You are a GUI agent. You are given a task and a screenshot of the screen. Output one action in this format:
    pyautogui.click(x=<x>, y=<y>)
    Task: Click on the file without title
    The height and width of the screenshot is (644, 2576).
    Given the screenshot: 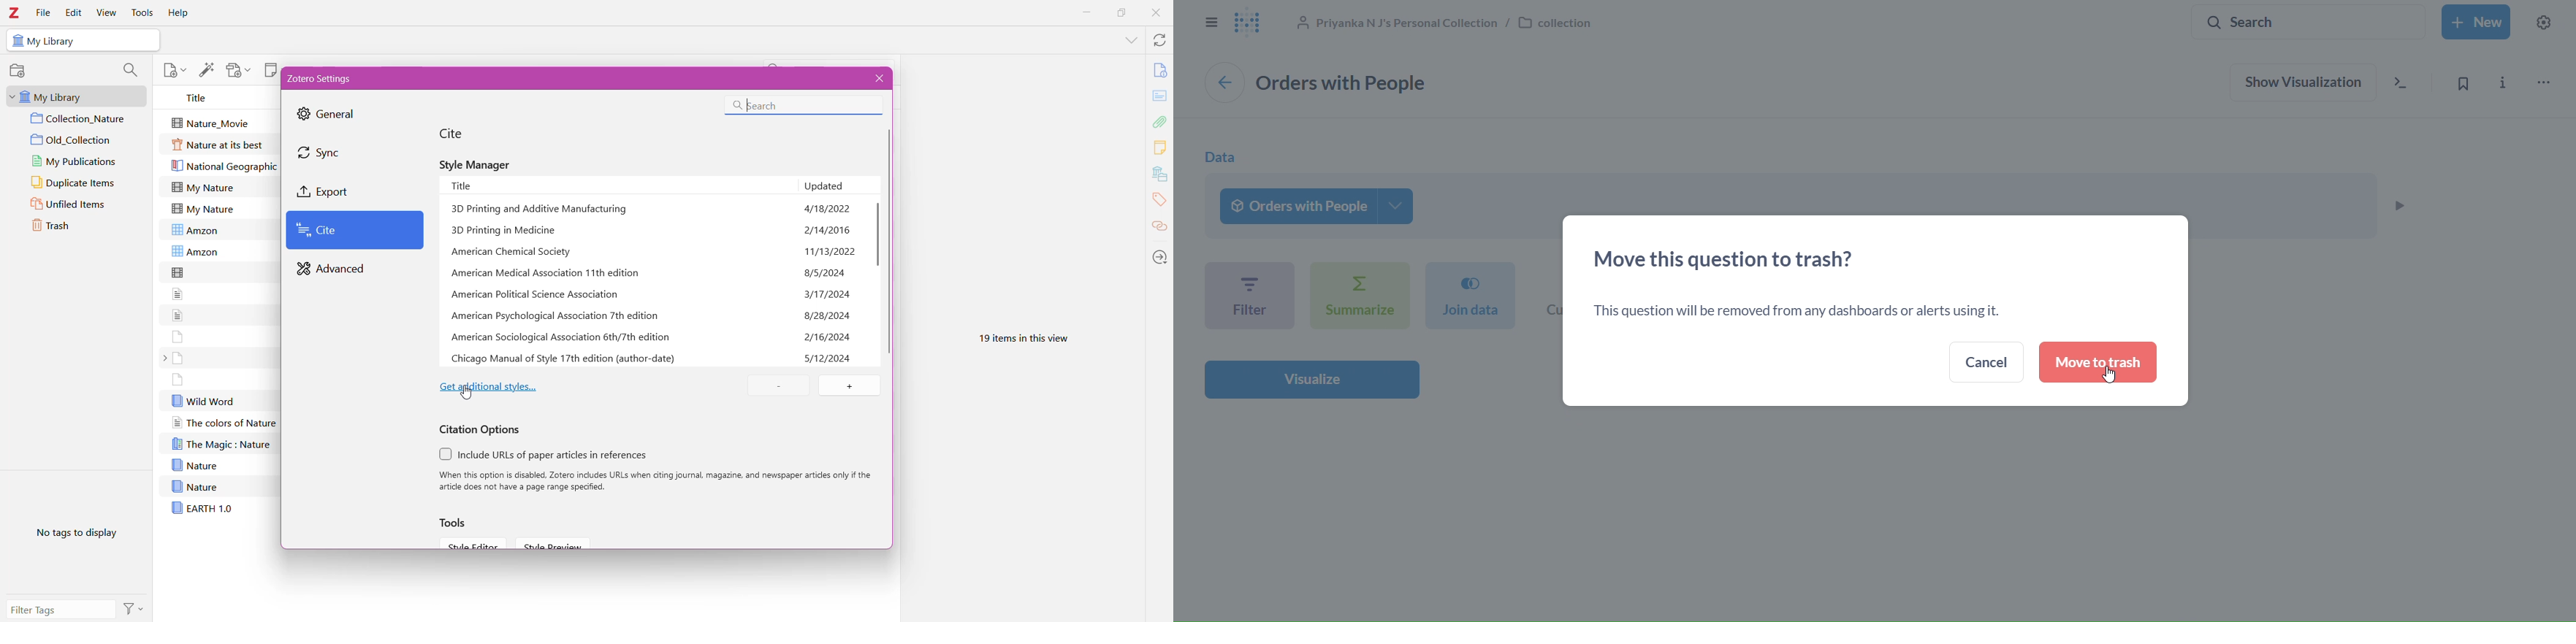 What is the action you would take?
    pyautogui.click(x=178, y=335)
    